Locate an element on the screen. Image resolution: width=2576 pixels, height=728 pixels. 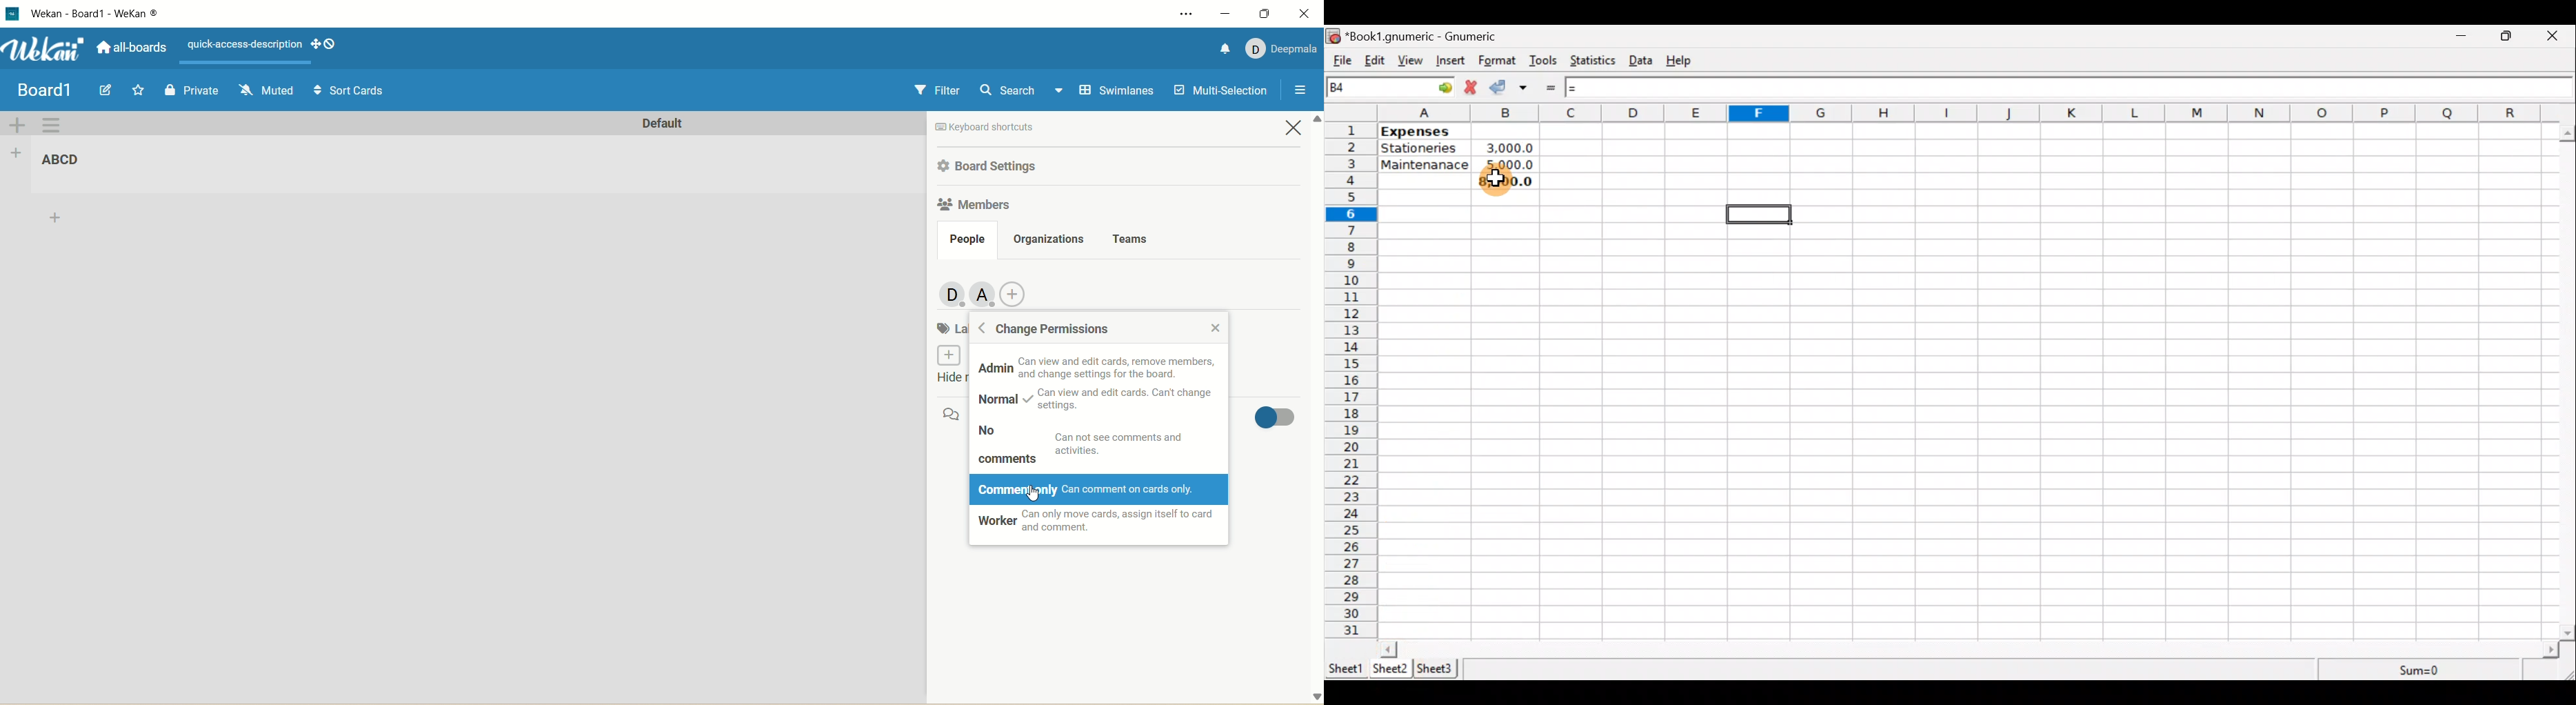
add member is located at coordinates (1019, 292).